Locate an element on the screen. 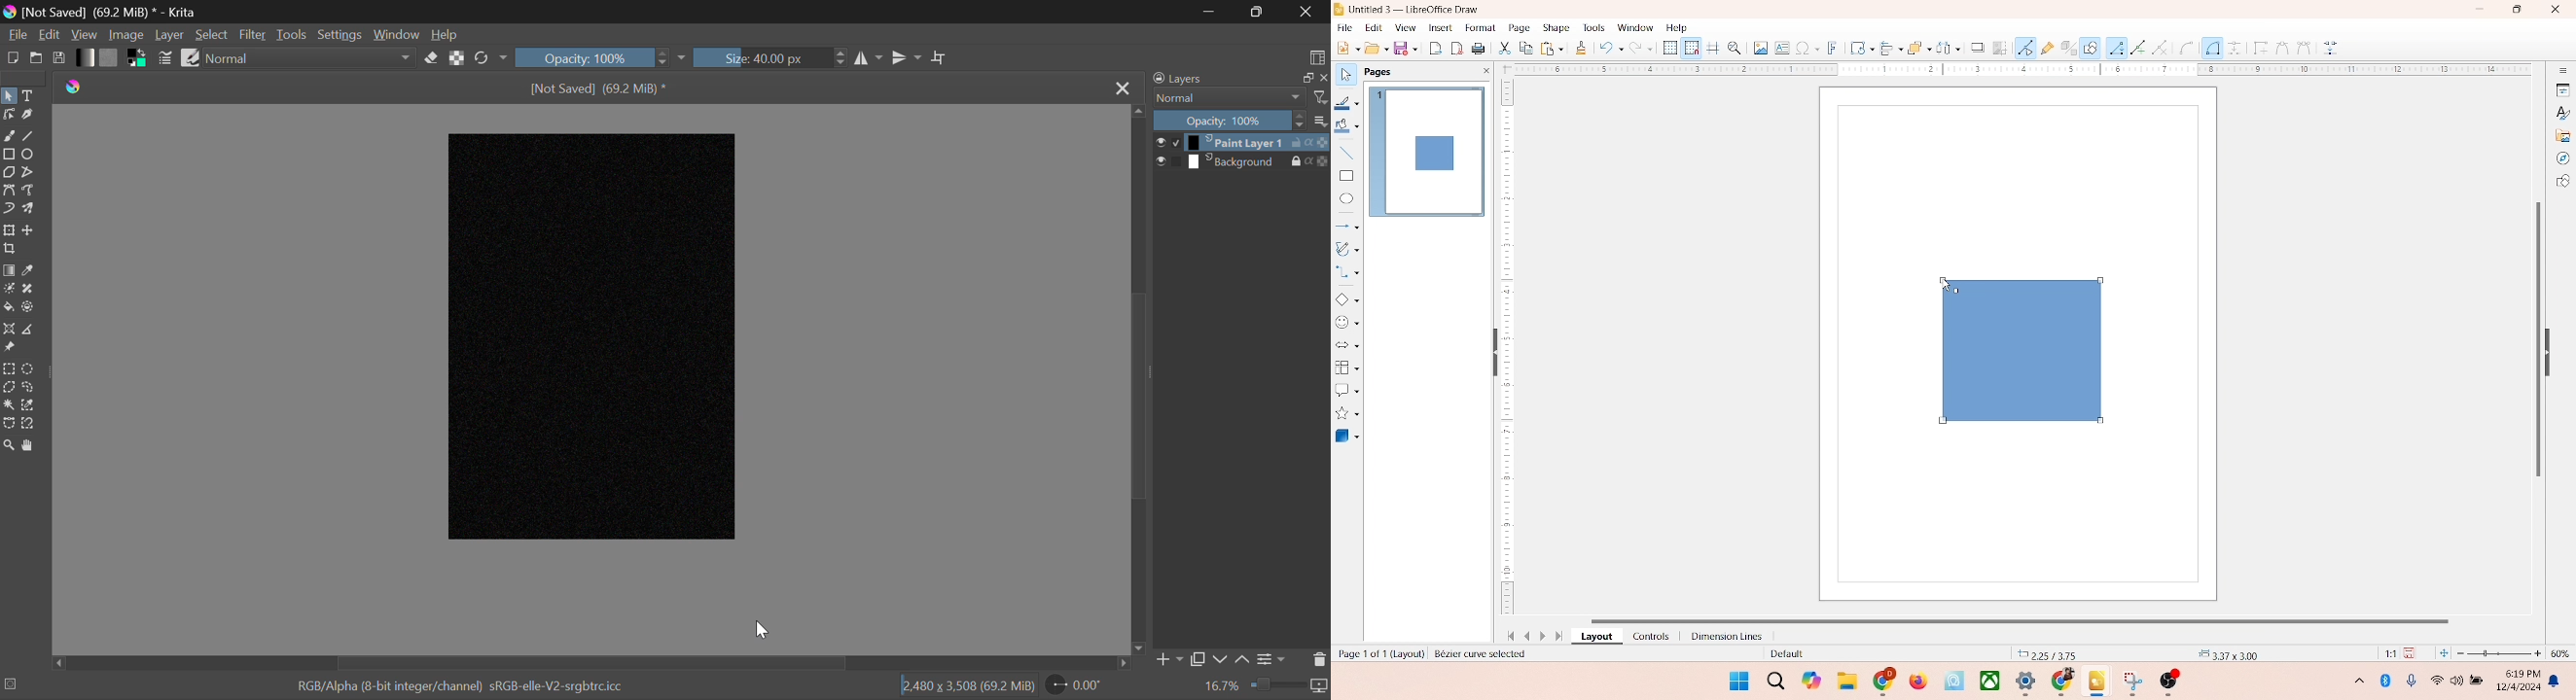 The height and width of the screenshot is (700, 2576). Combine tool is located at coordinates (2303, 47).